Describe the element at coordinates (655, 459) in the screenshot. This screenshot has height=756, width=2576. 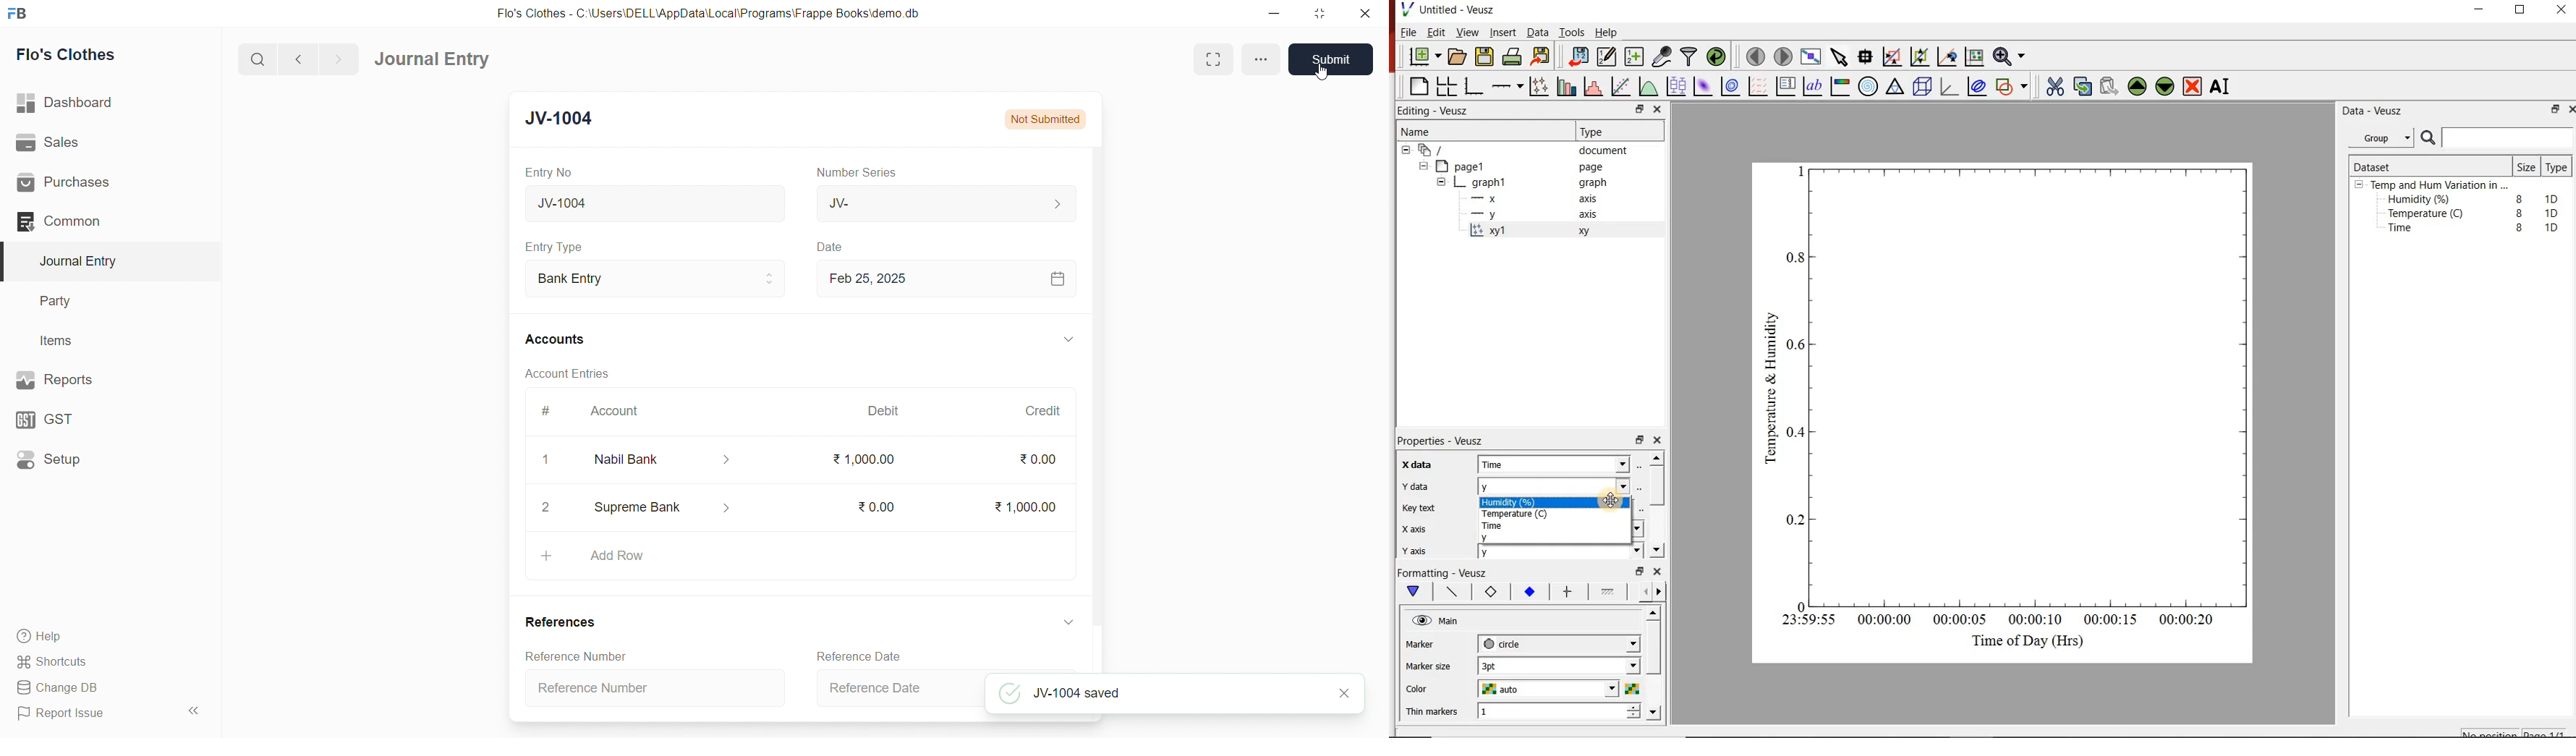
I see `Nabil Bank` at that location.